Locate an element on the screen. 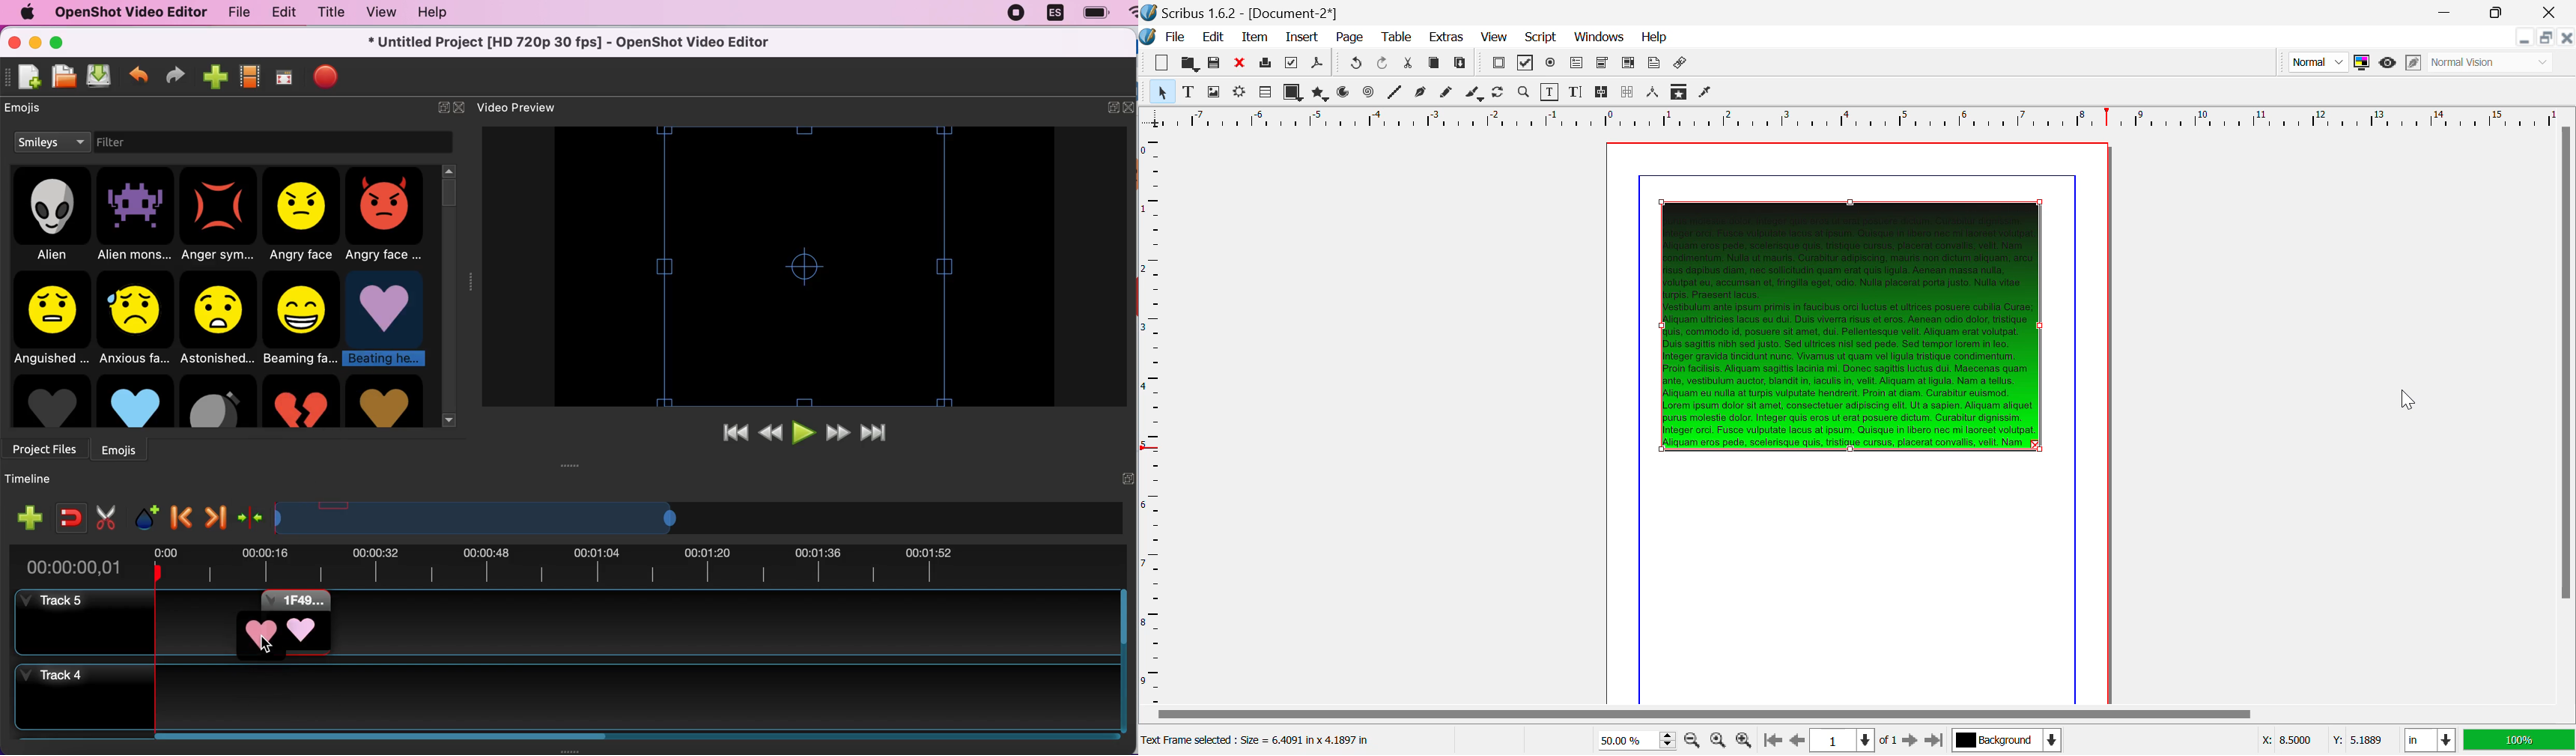  Cursor Position AFTER_LAST_ACTION is located at coordinates (2414, 404).